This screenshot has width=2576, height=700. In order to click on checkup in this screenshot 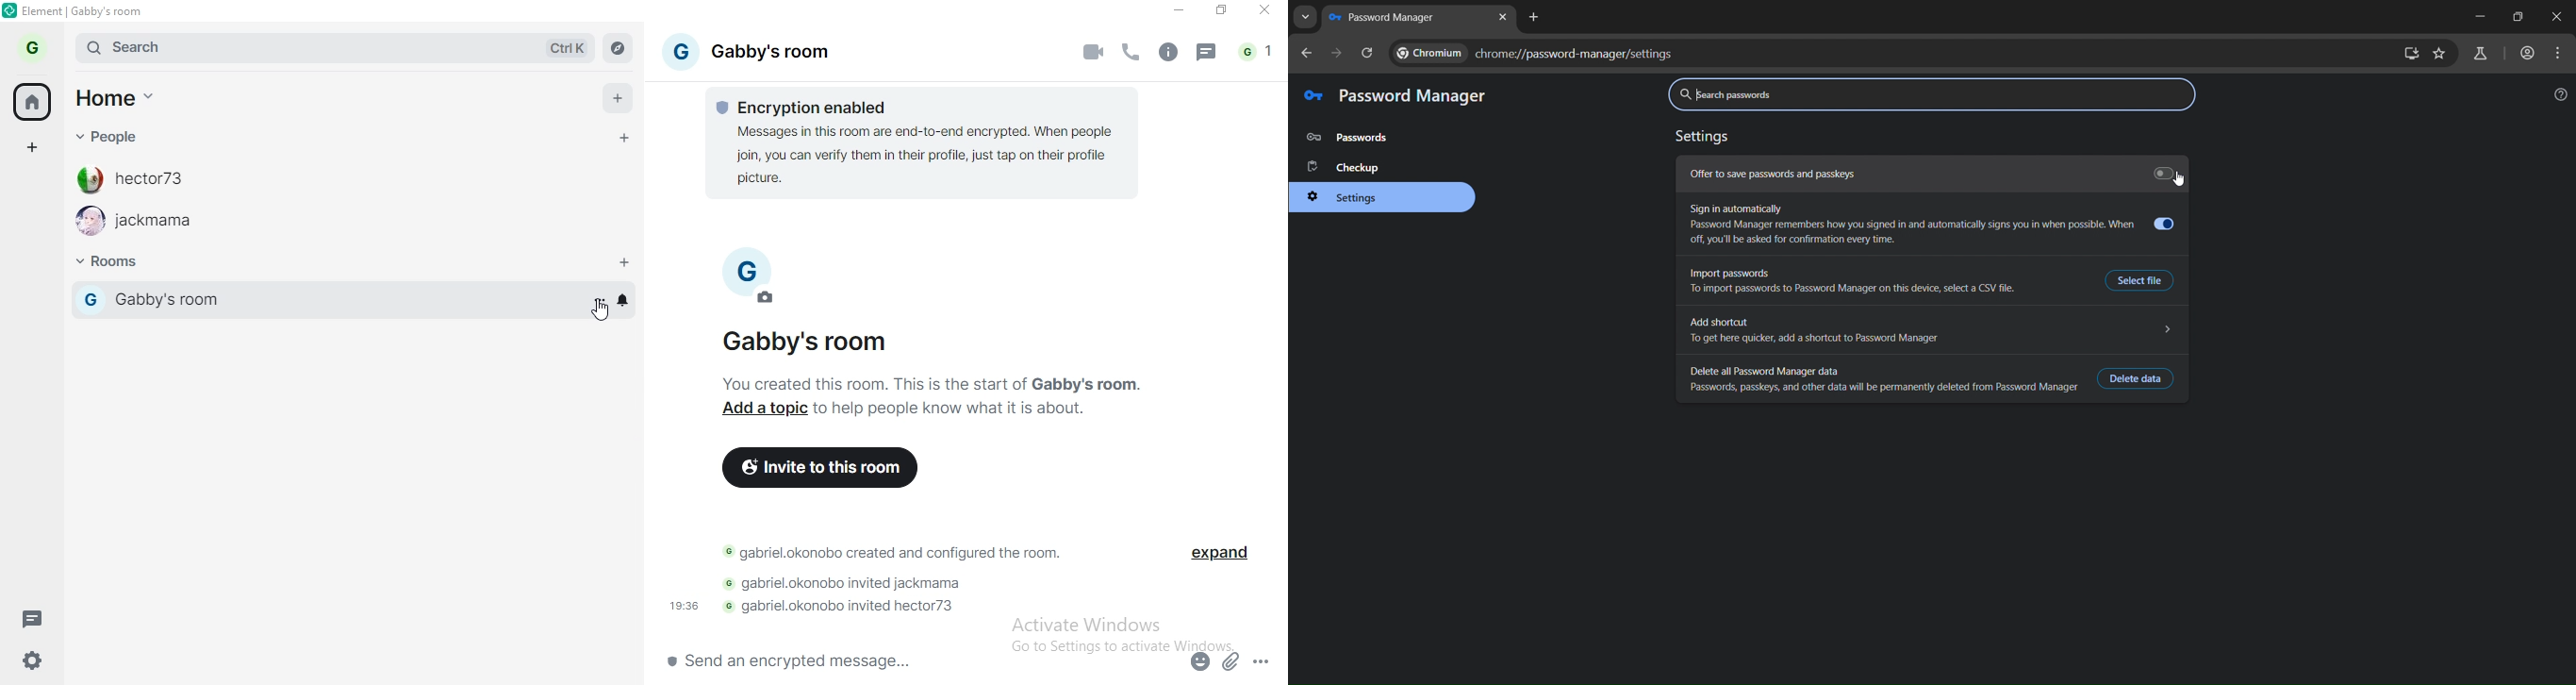, I will do `click(1375, 167)`.